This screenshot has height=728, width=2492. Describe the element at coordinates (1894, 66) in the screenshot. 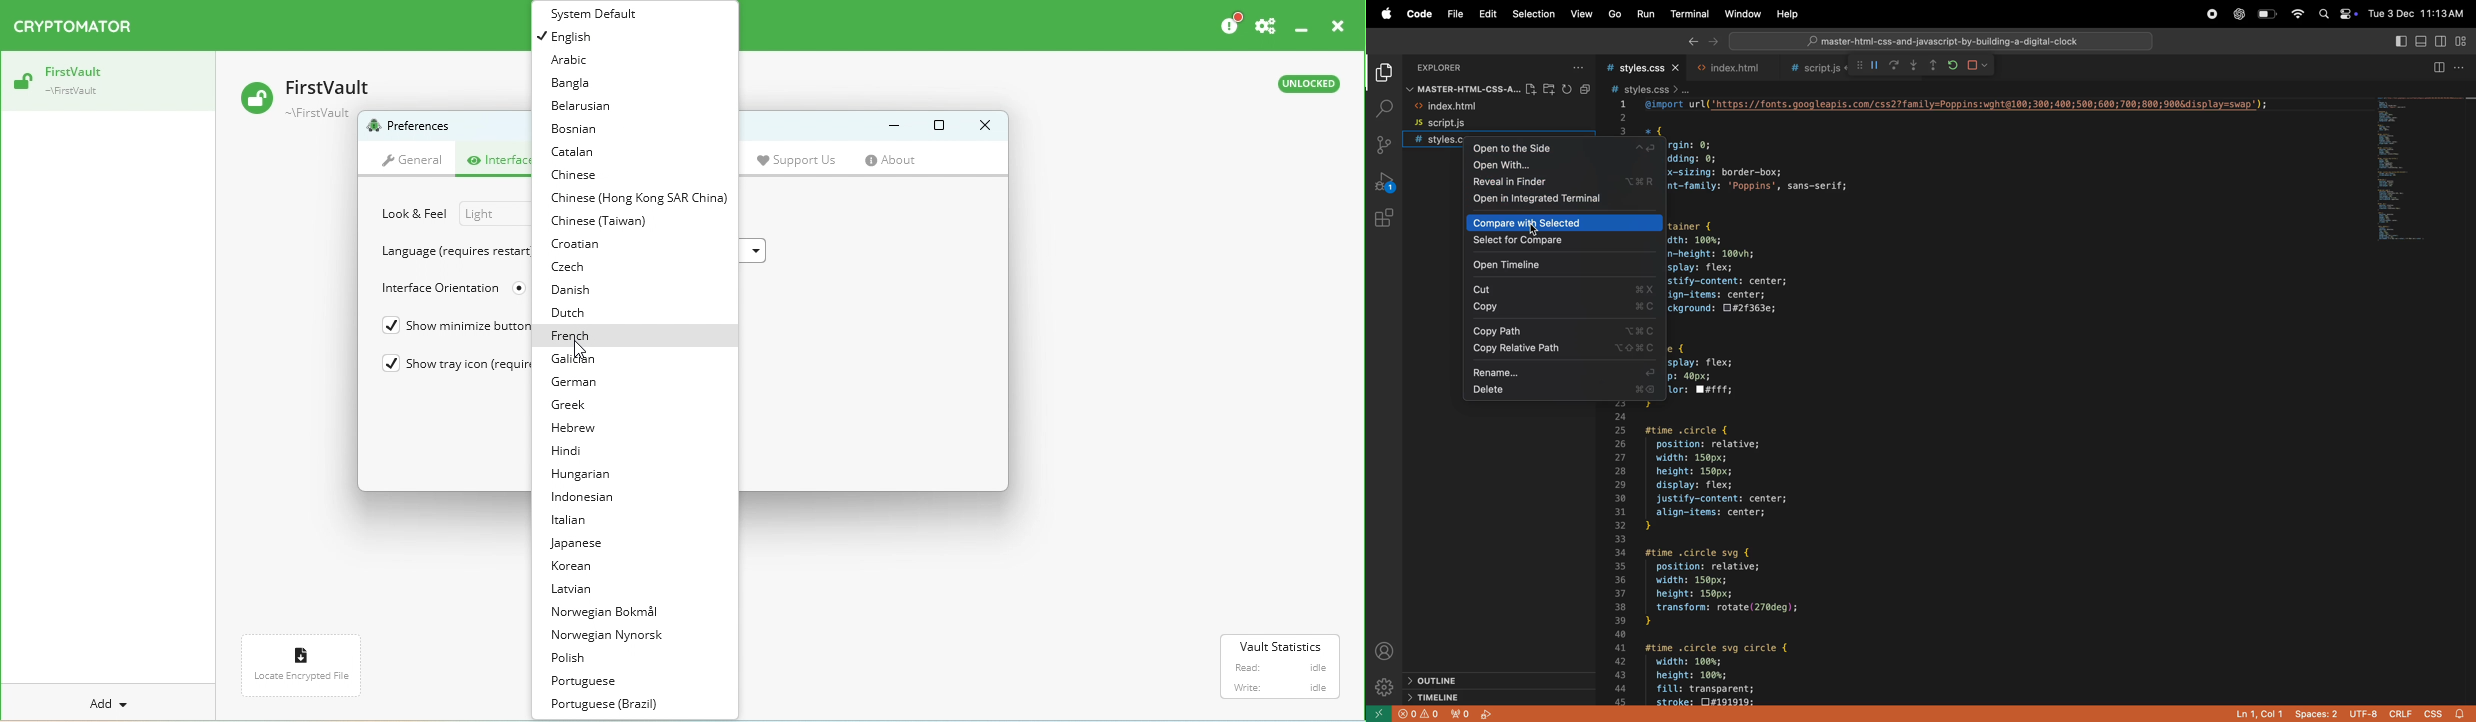

I see `redo` at that location.